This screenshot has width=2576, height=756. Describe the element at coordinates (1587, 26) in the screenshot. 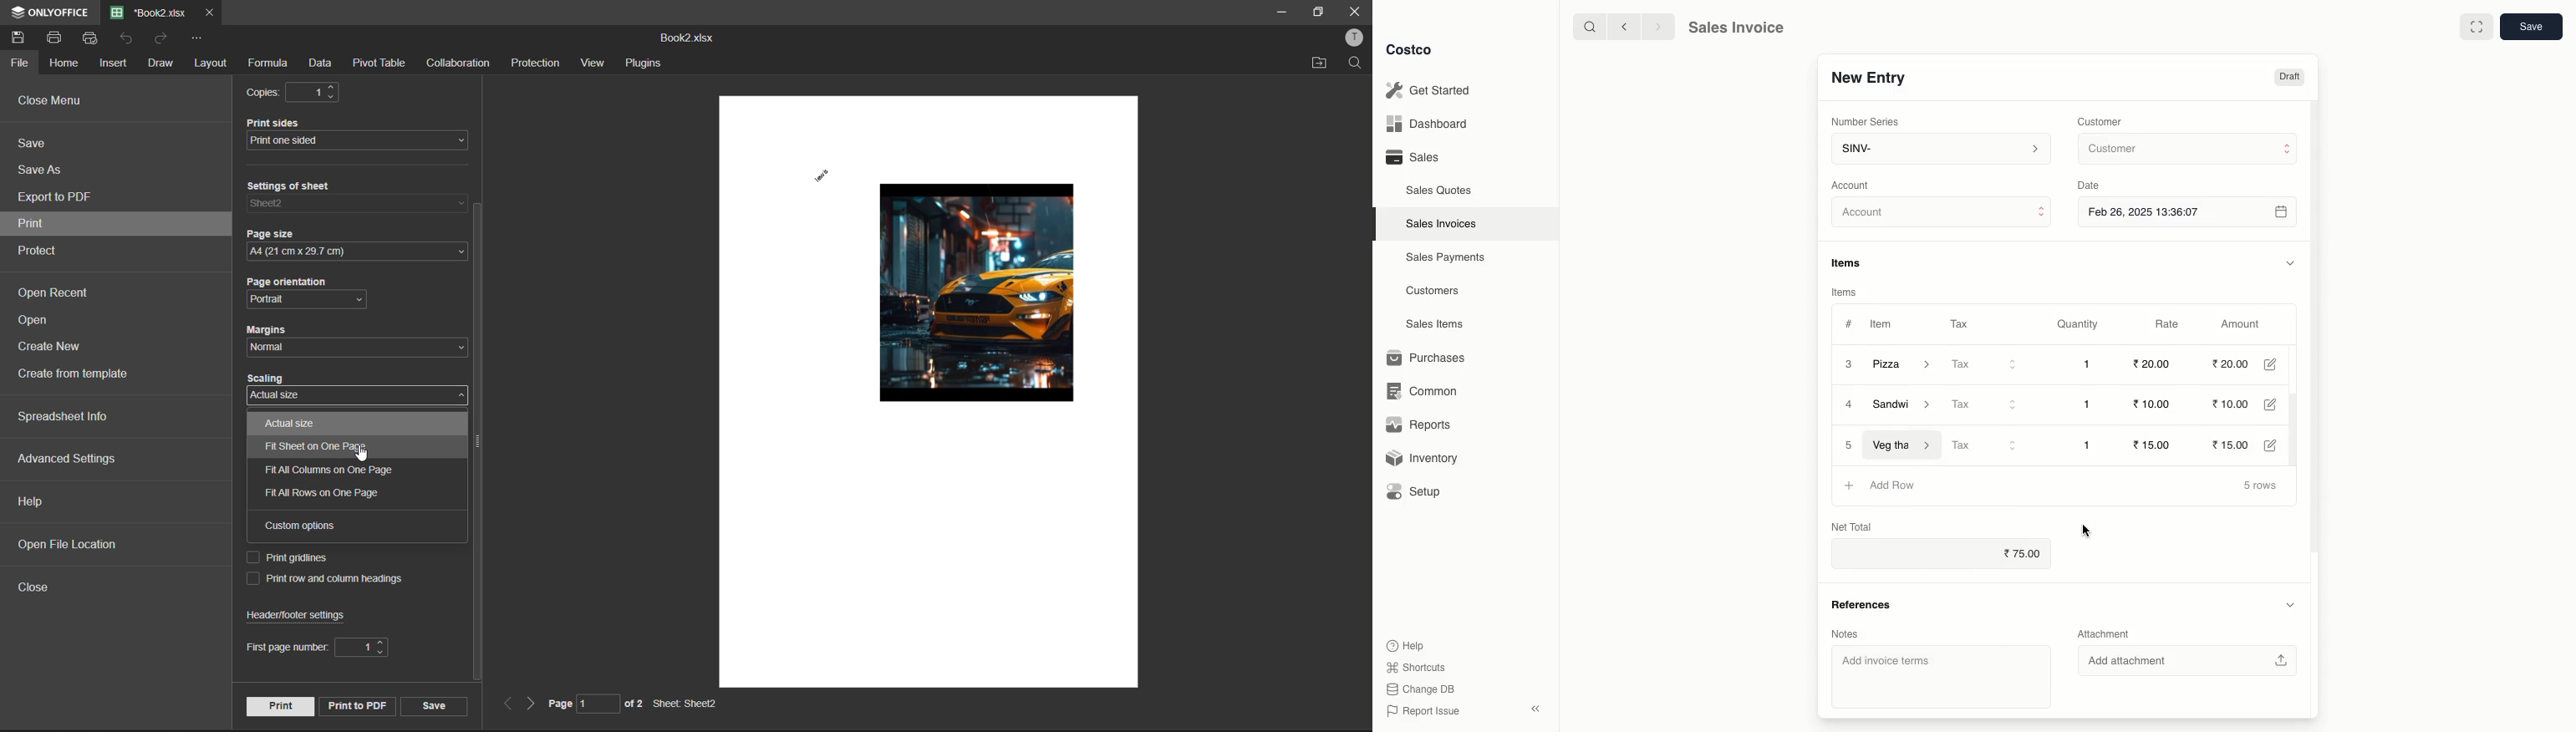

I see `Search` at that location.